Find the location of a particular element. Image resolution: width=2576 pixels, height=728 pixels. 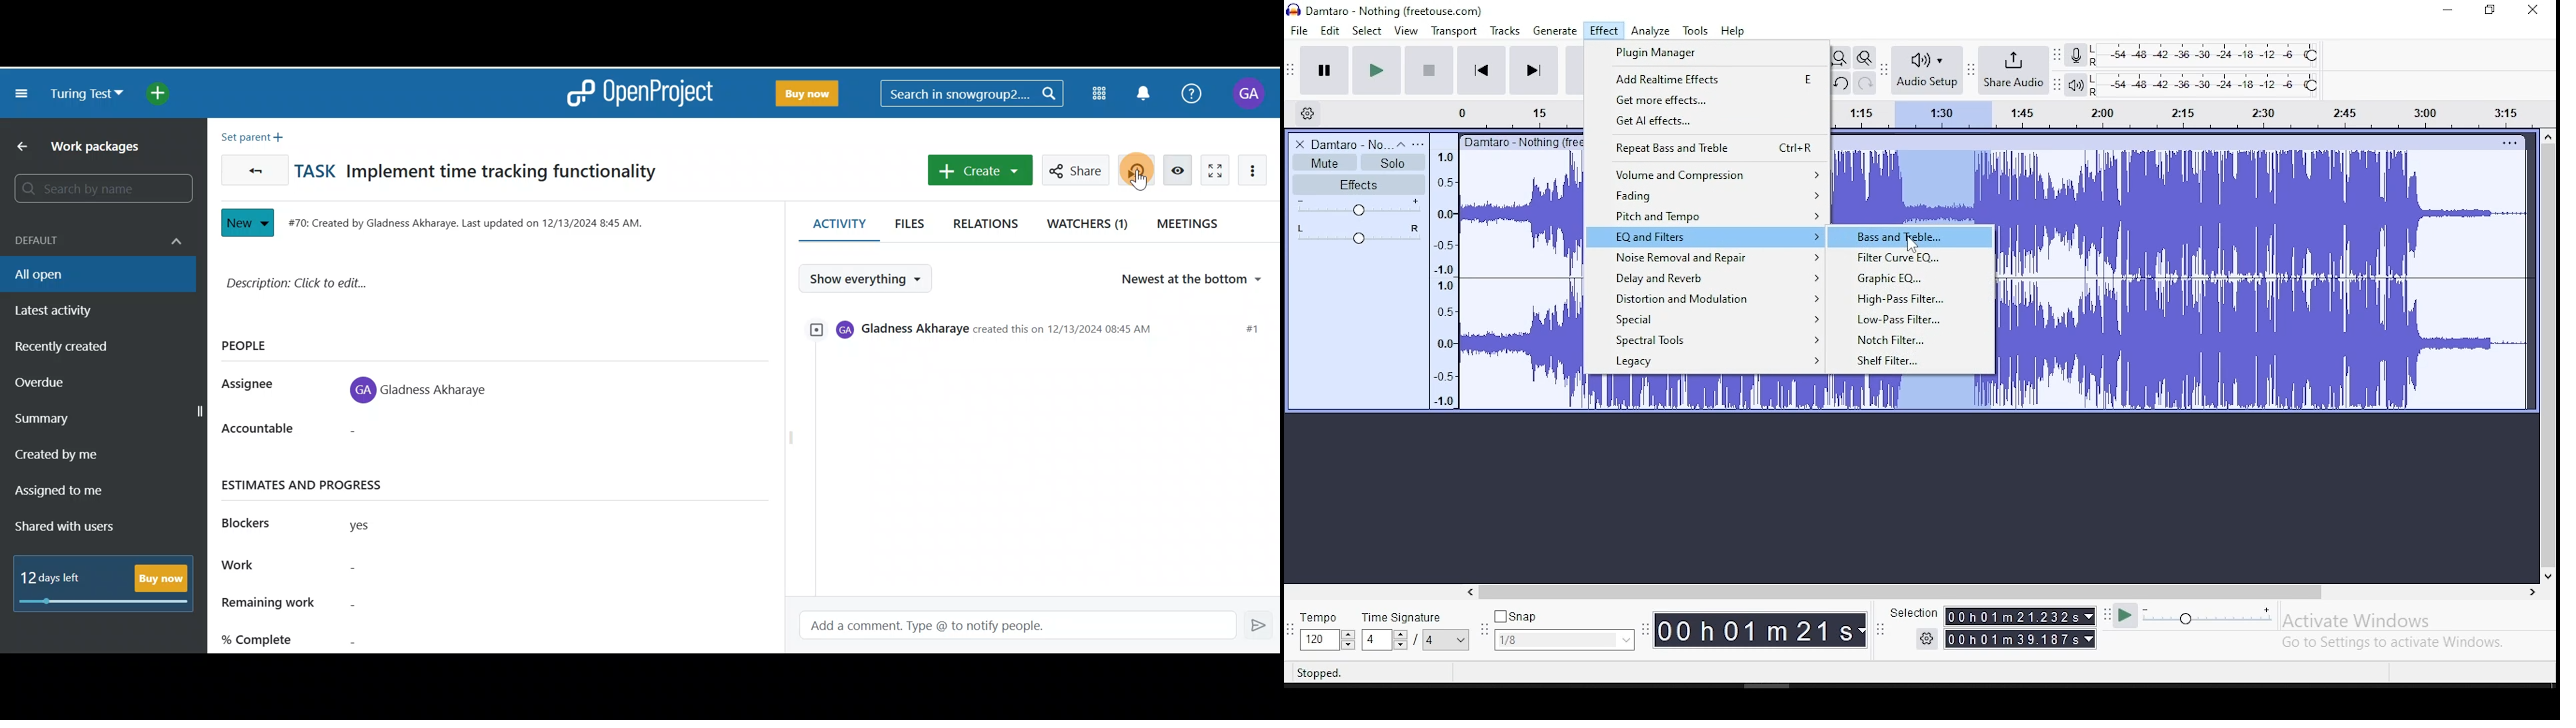

audio track is located at coordinates (1788, 393).